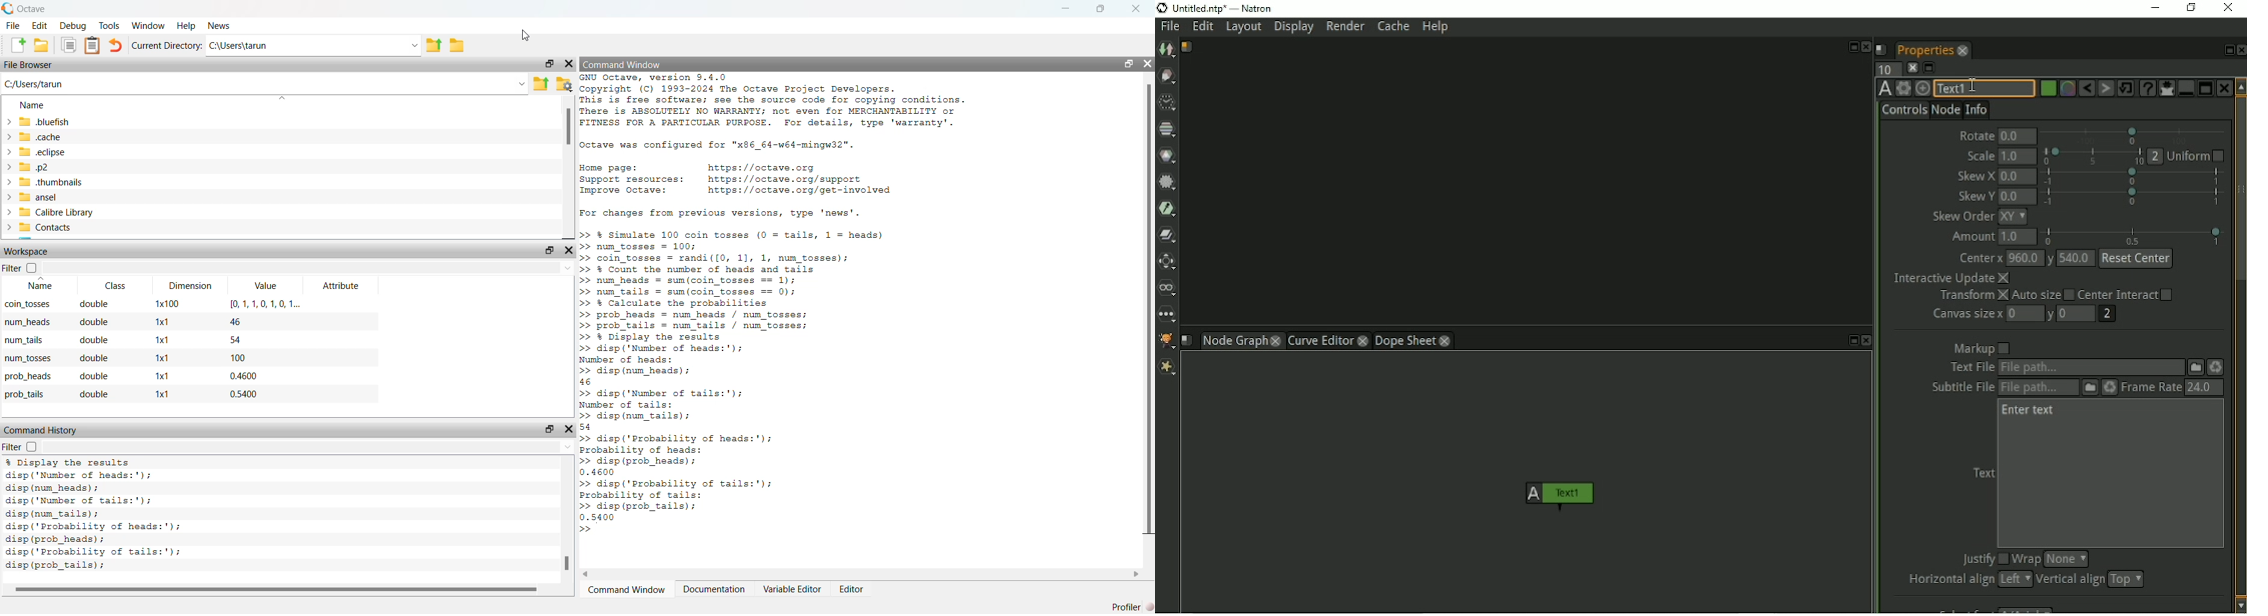  Describe the element at coordinates (161, 340) in the screenshot. I see `1x1` at that location.